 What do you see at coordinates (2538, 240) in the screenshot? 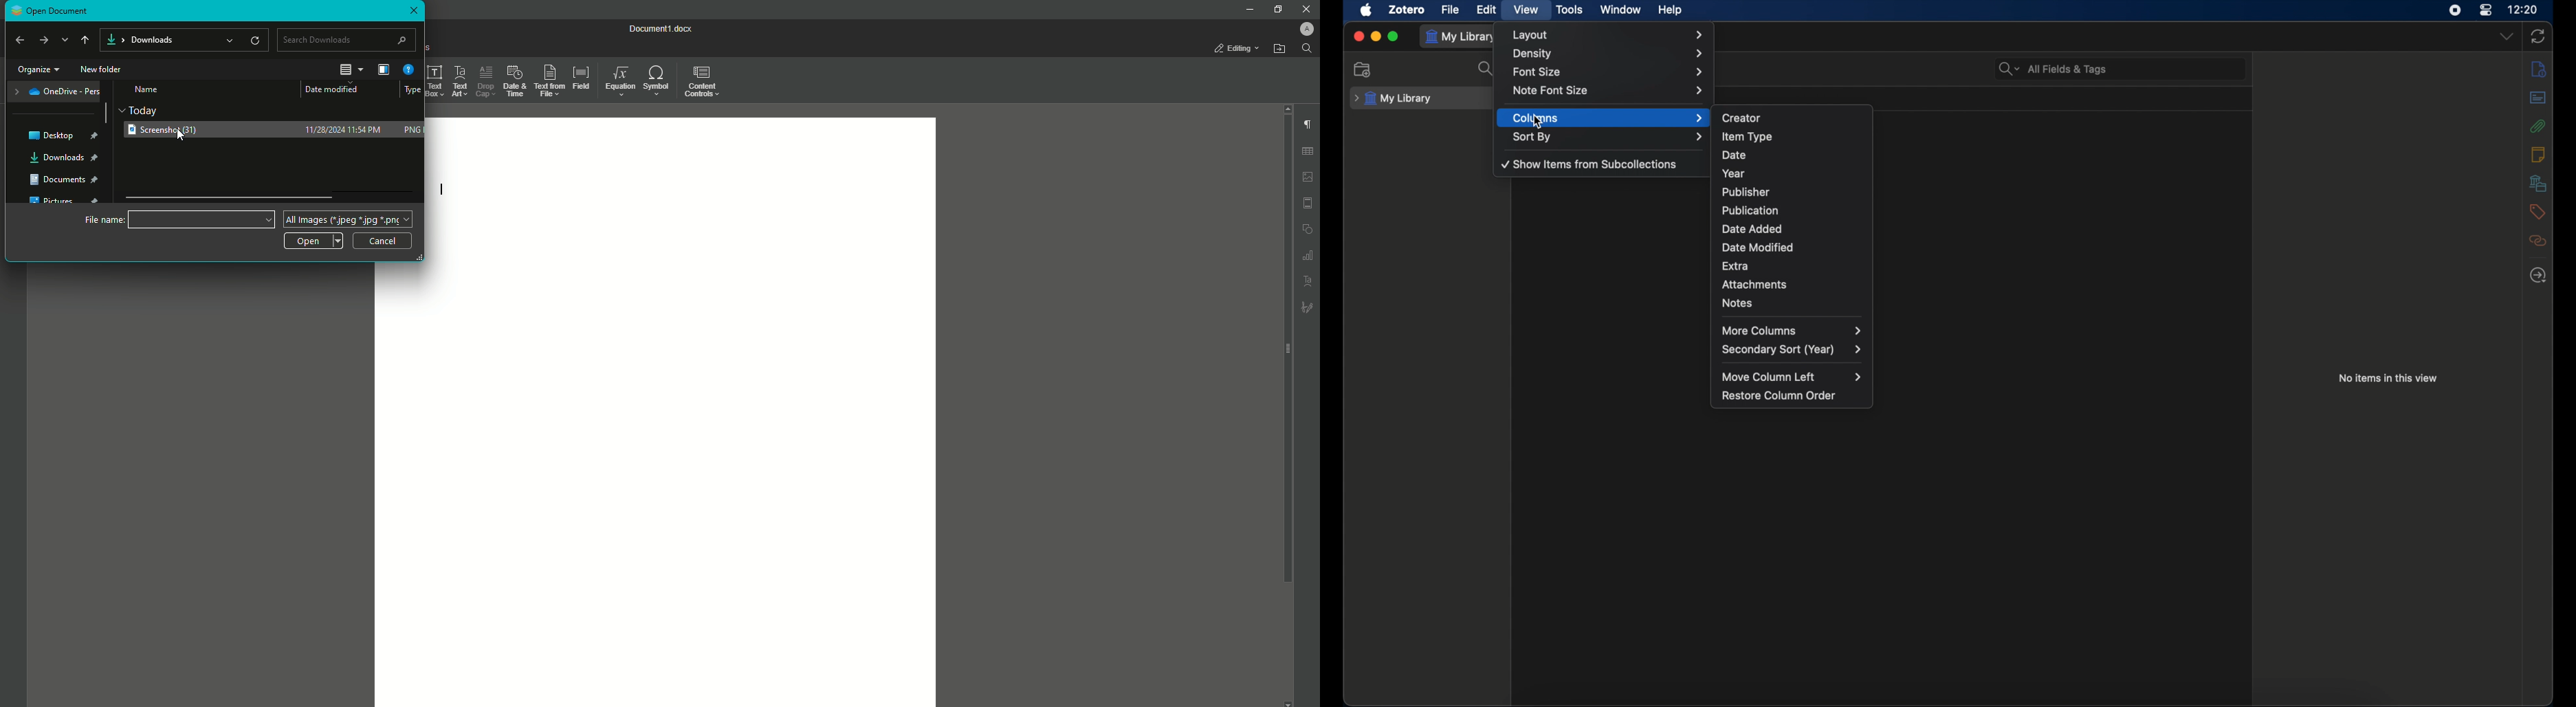
I see `relate` at bounding box center [2538, 240].